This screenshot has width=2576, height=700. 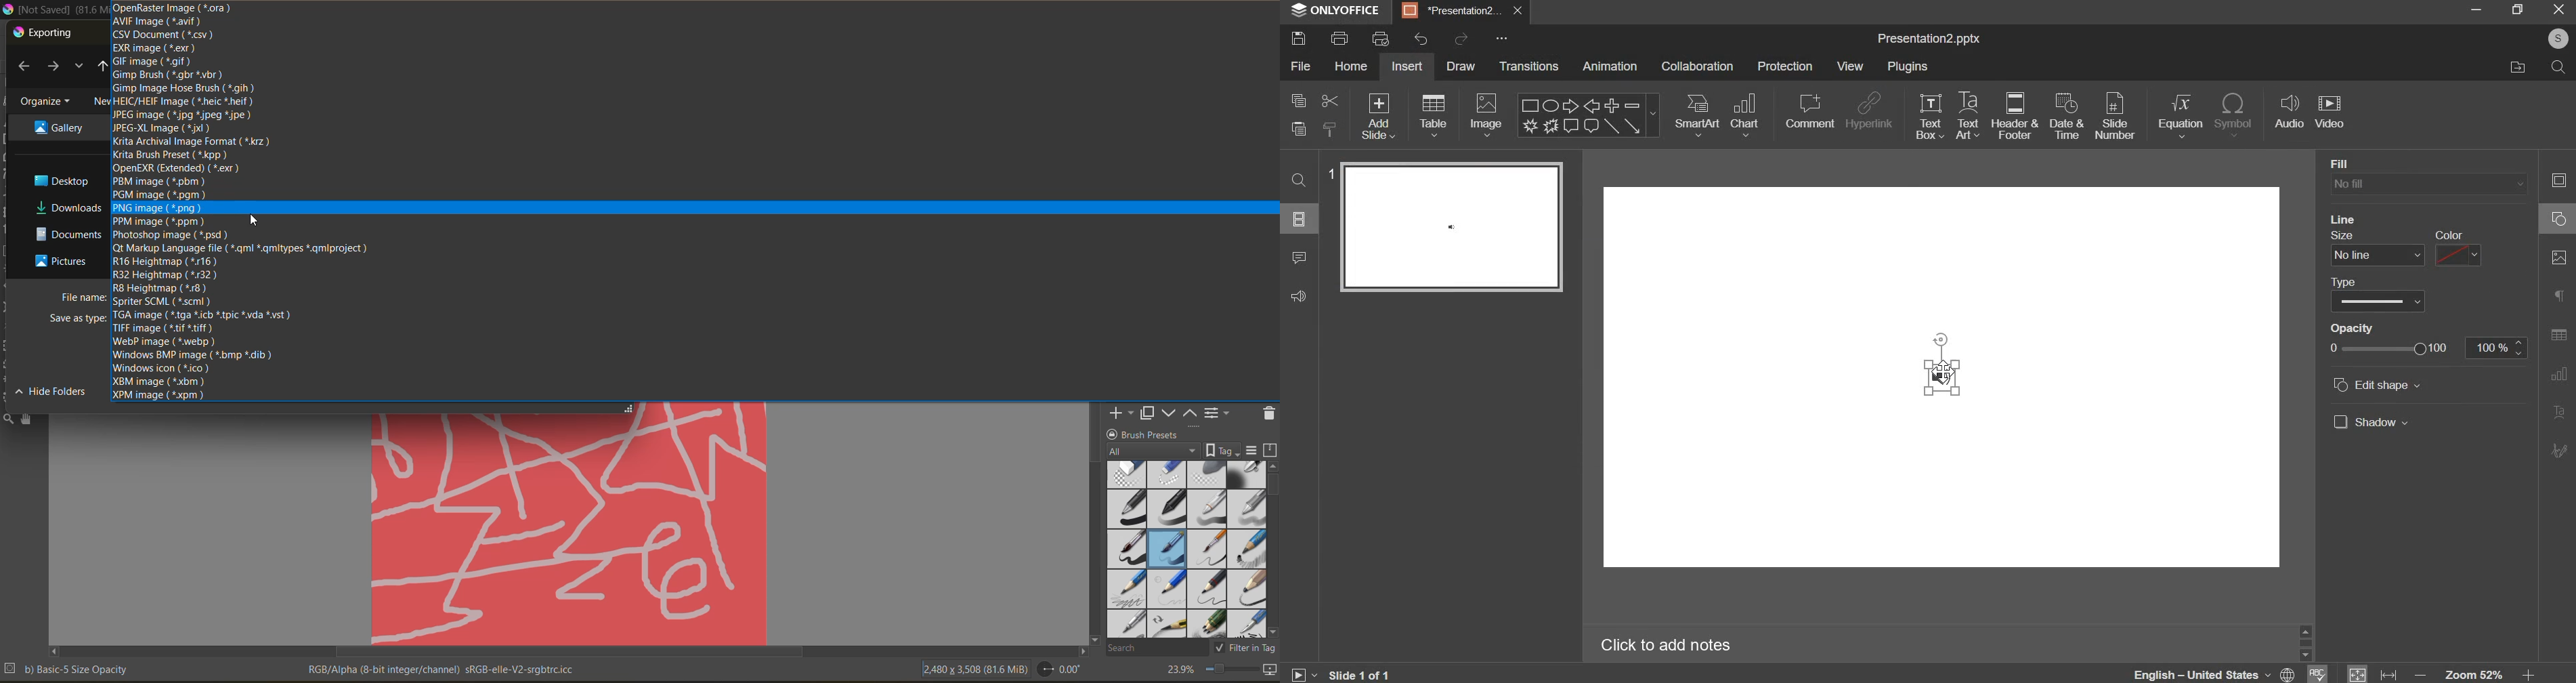 I want to click on text box, so click(x=1930, y=115).